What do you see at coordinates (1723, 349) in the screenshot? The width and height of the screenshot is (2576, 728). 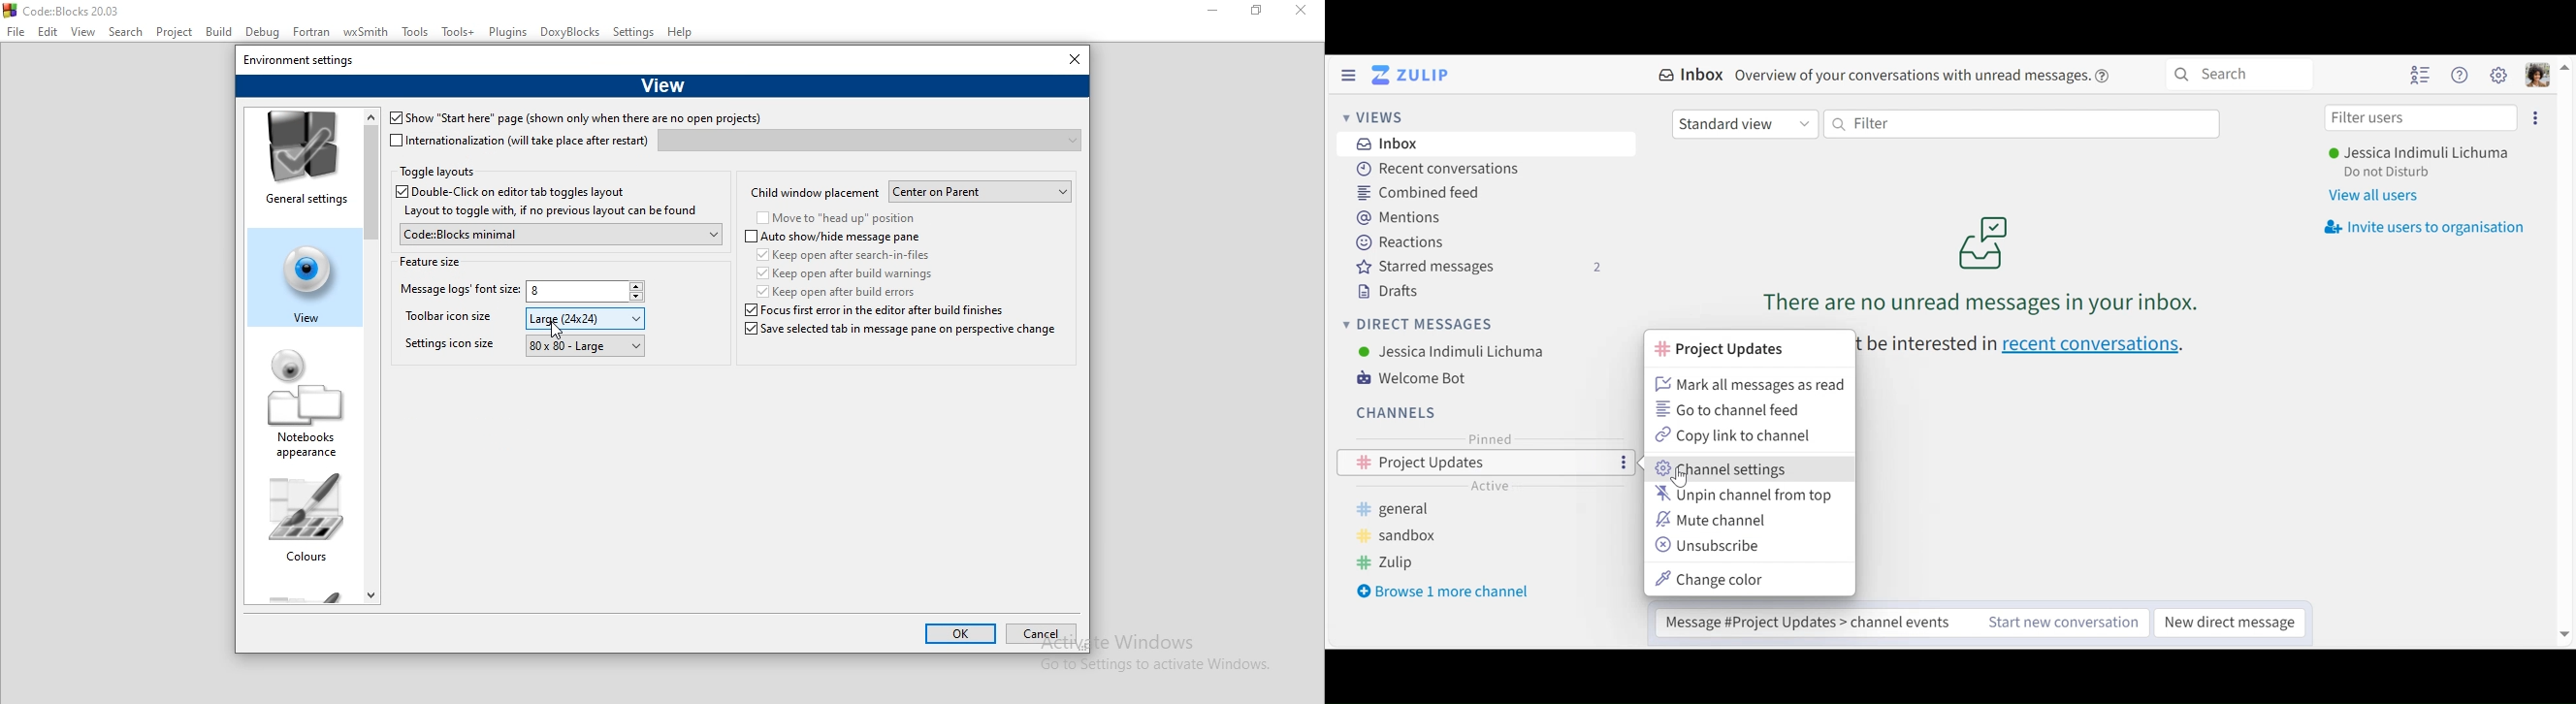 I see `#channel` at bounding box center [1723, 349].